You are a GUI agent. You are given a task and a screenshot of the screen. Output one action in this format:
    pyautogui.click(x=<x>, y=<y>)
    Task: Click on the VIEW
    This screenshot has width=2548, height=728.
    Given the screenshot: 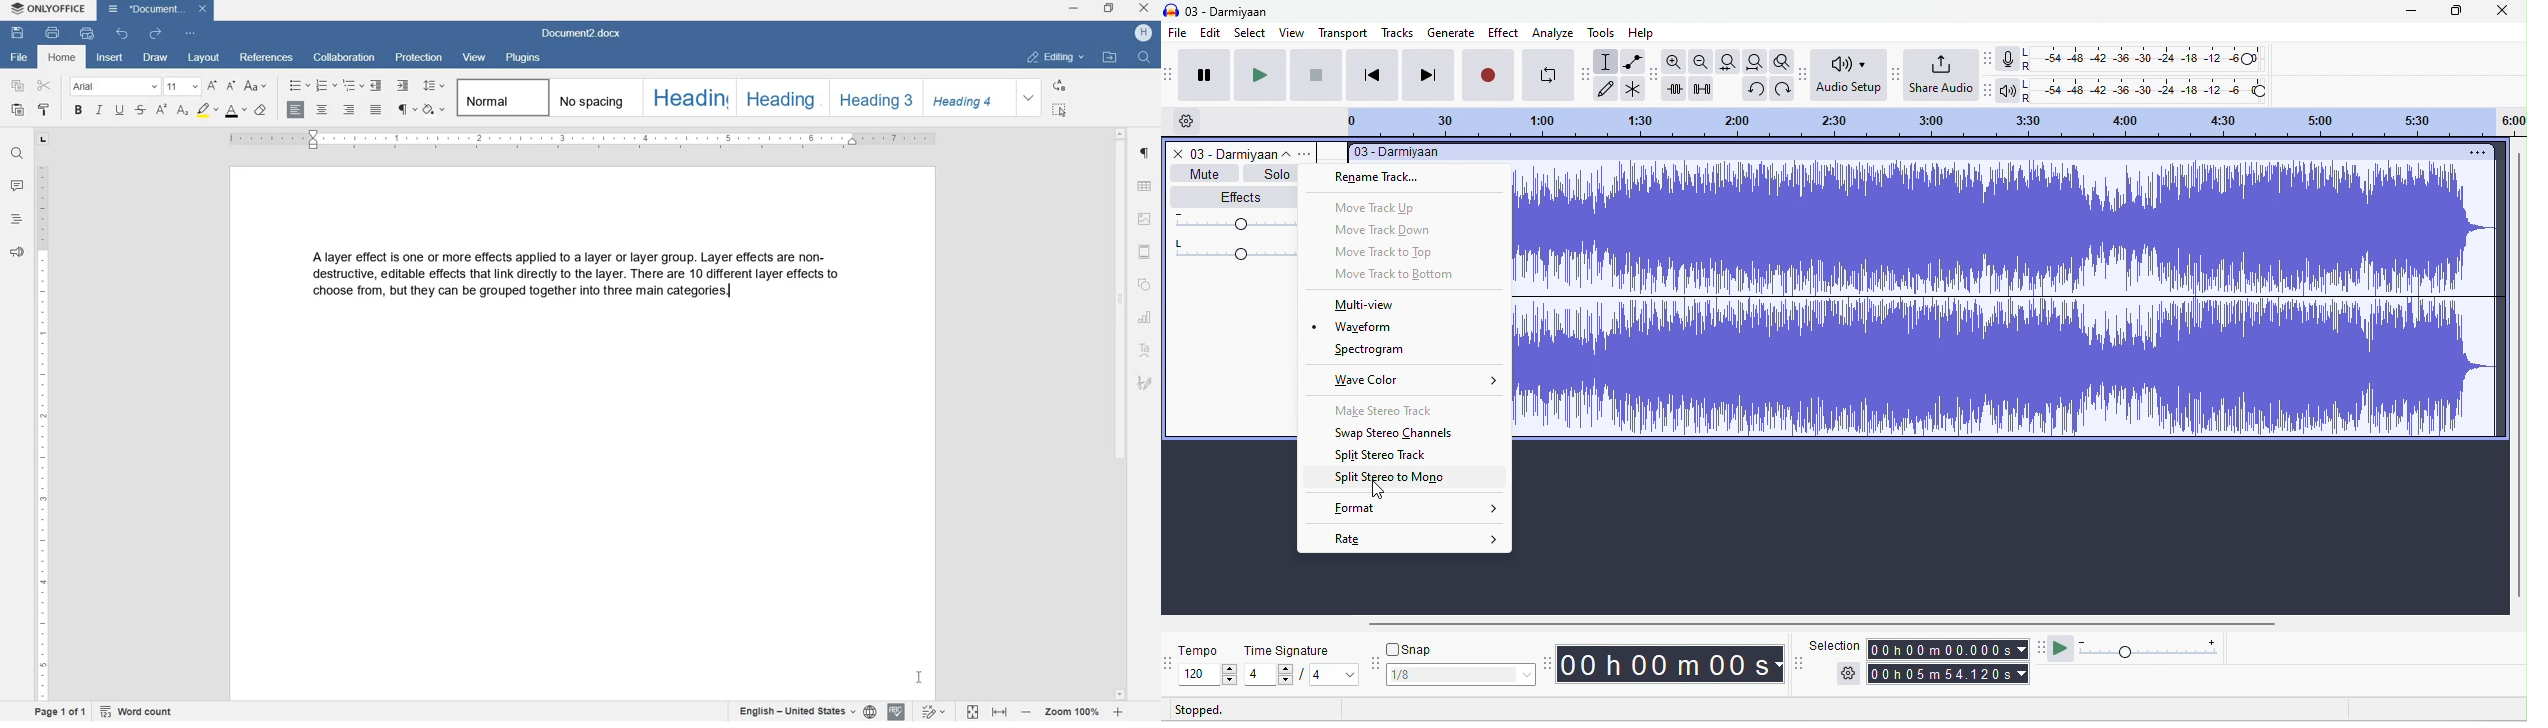 What is the action you would take?
    pyautogui.click(x=474, y=57)
    